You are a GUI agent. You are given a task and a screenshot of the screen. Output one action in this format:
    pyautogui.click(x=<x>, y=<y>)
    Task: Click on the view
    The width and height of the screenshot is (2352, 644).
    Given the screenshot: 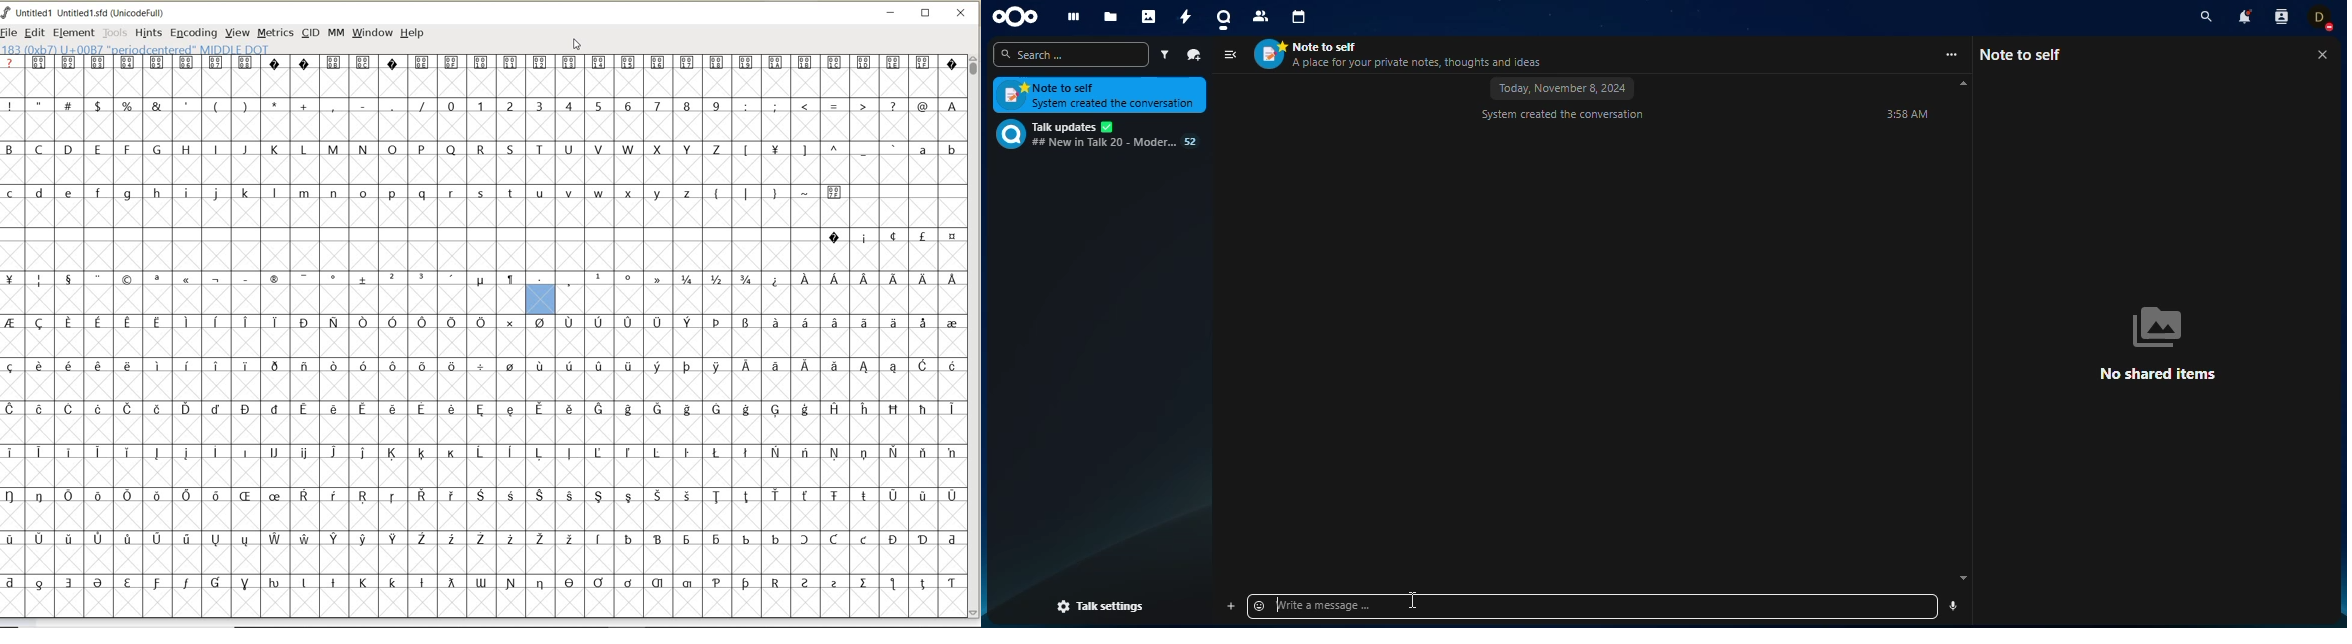 What is the action you would take?
    pyautogui.click(x=1230, y=55)
    